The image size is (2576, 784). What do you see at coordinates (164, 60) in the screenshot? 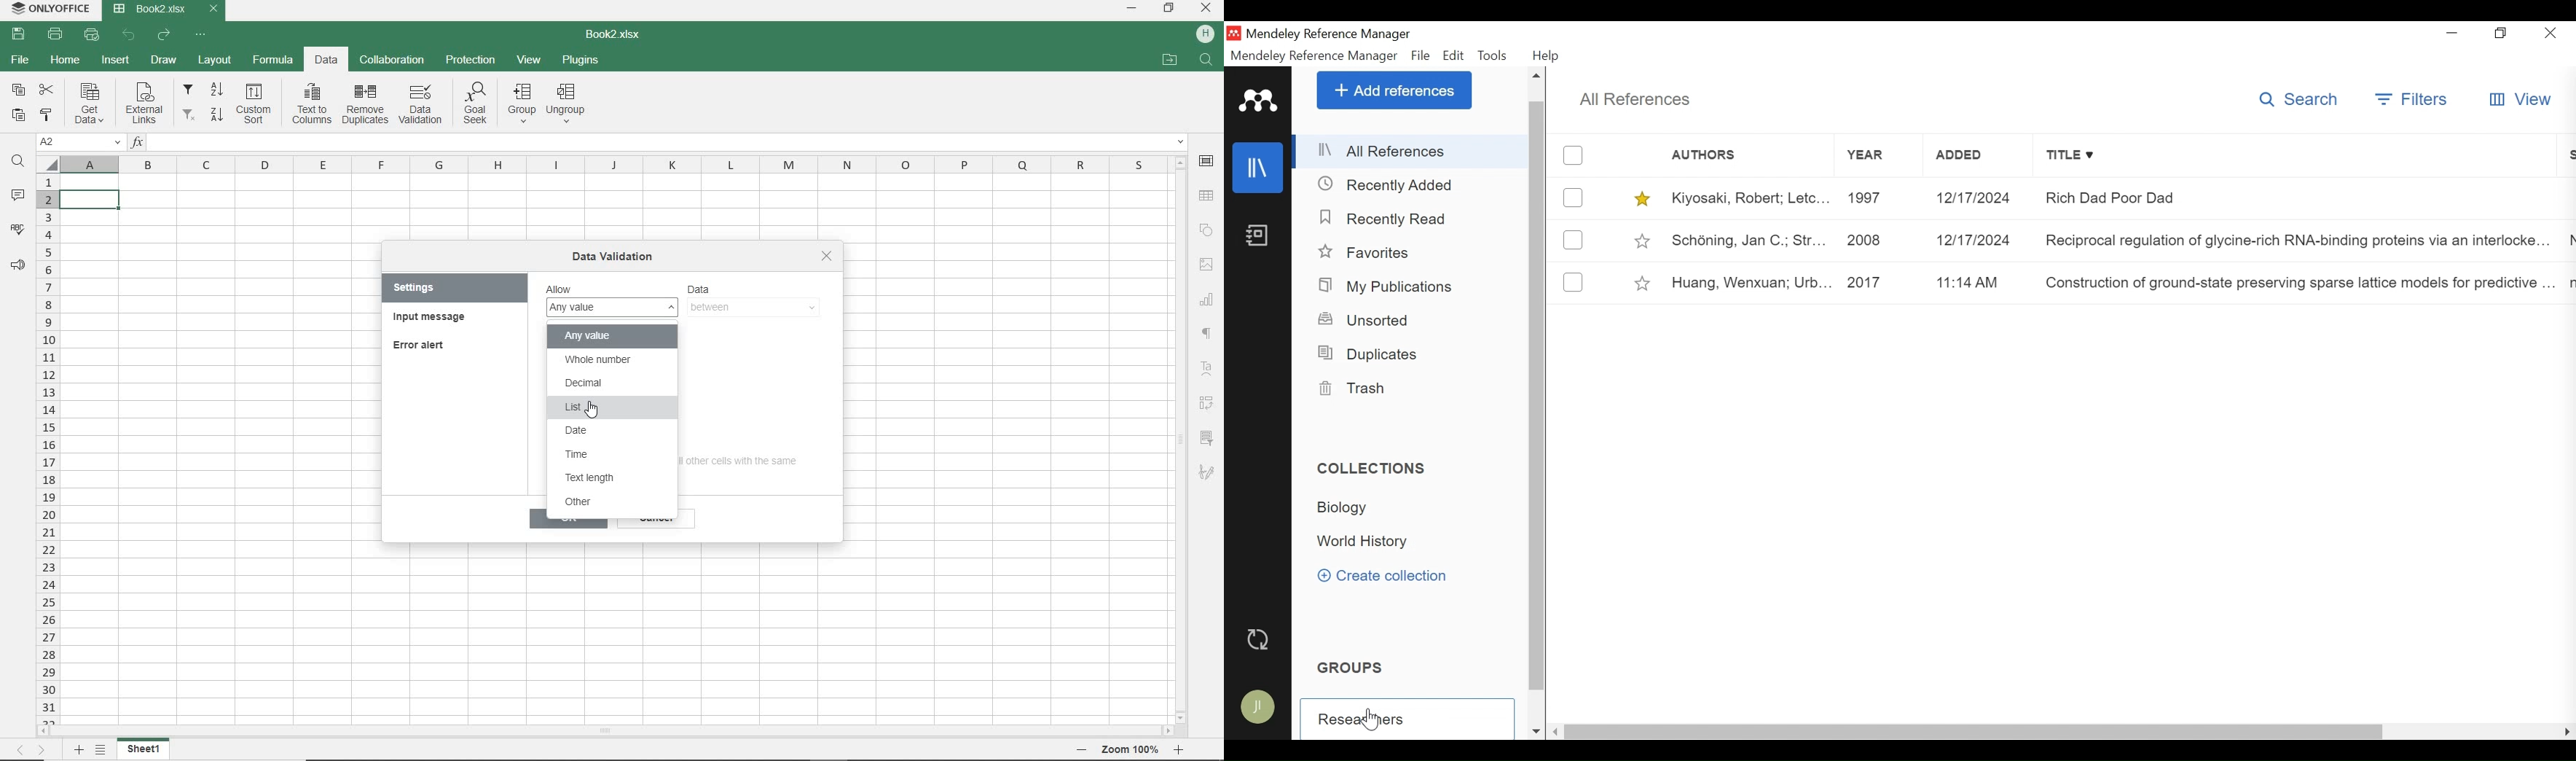
I see `DRAW` at bounding box center [164, 60].